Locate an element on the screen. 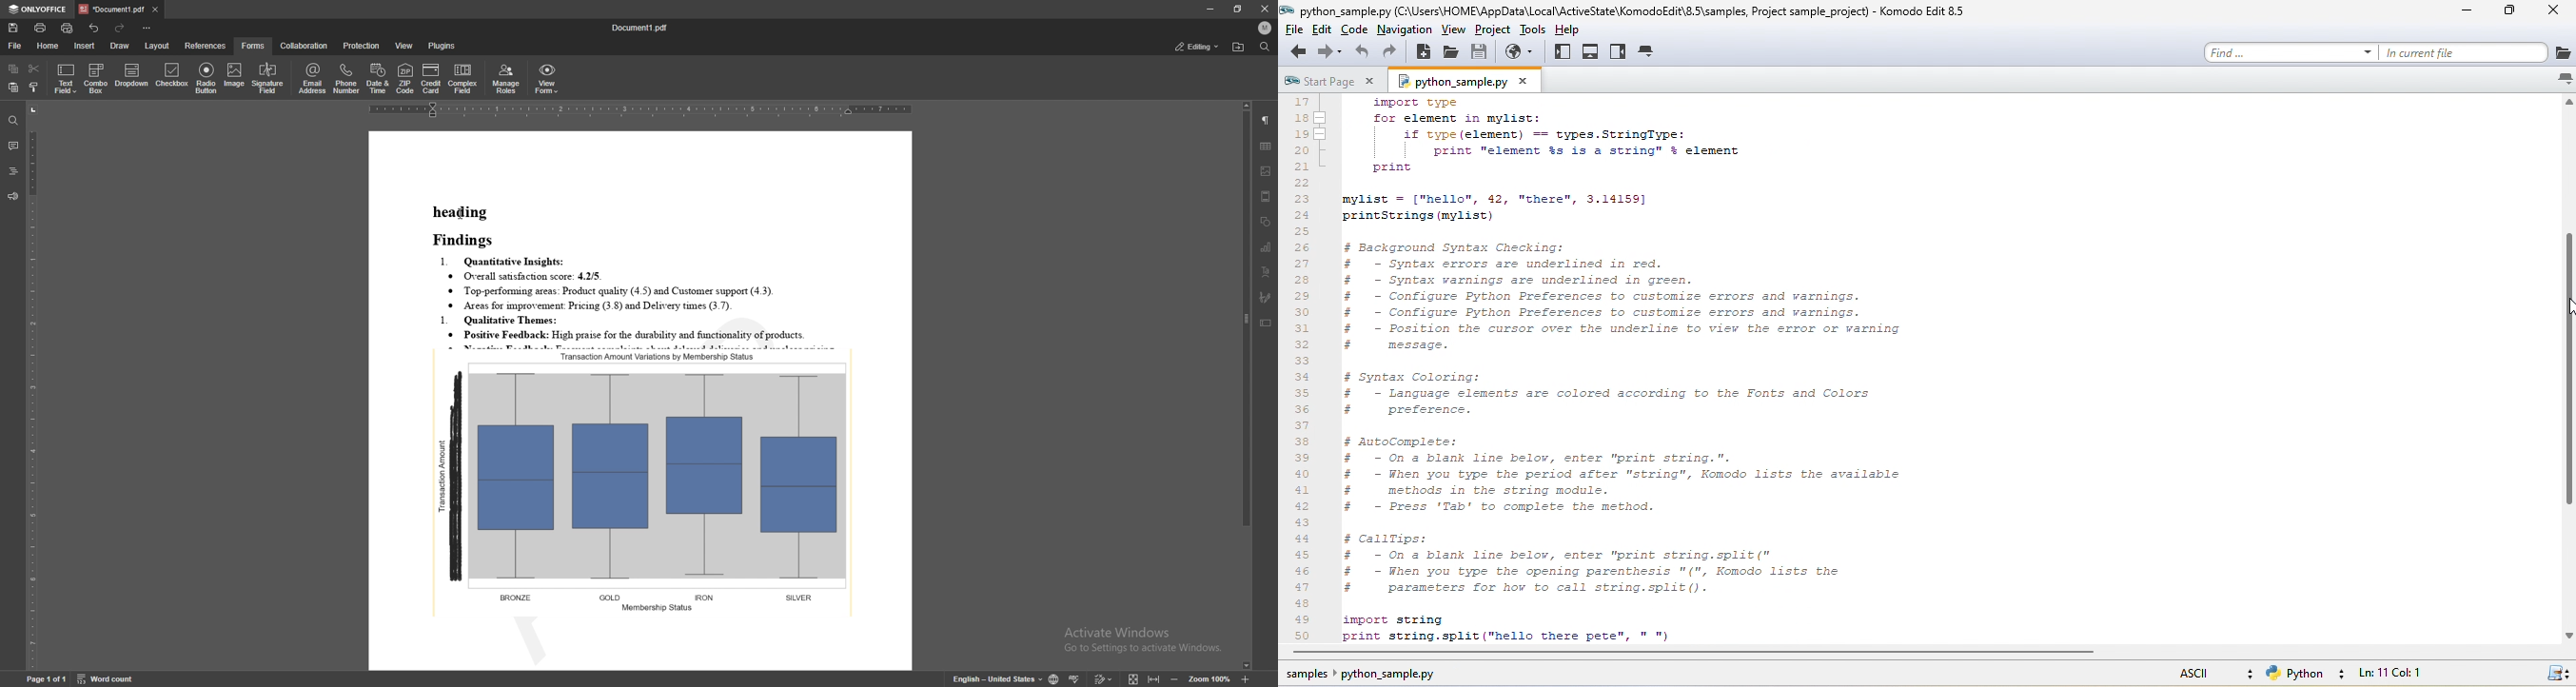 The height and width of the screenshot is (700, 2576). resize is located at coordinates (1238, 9).